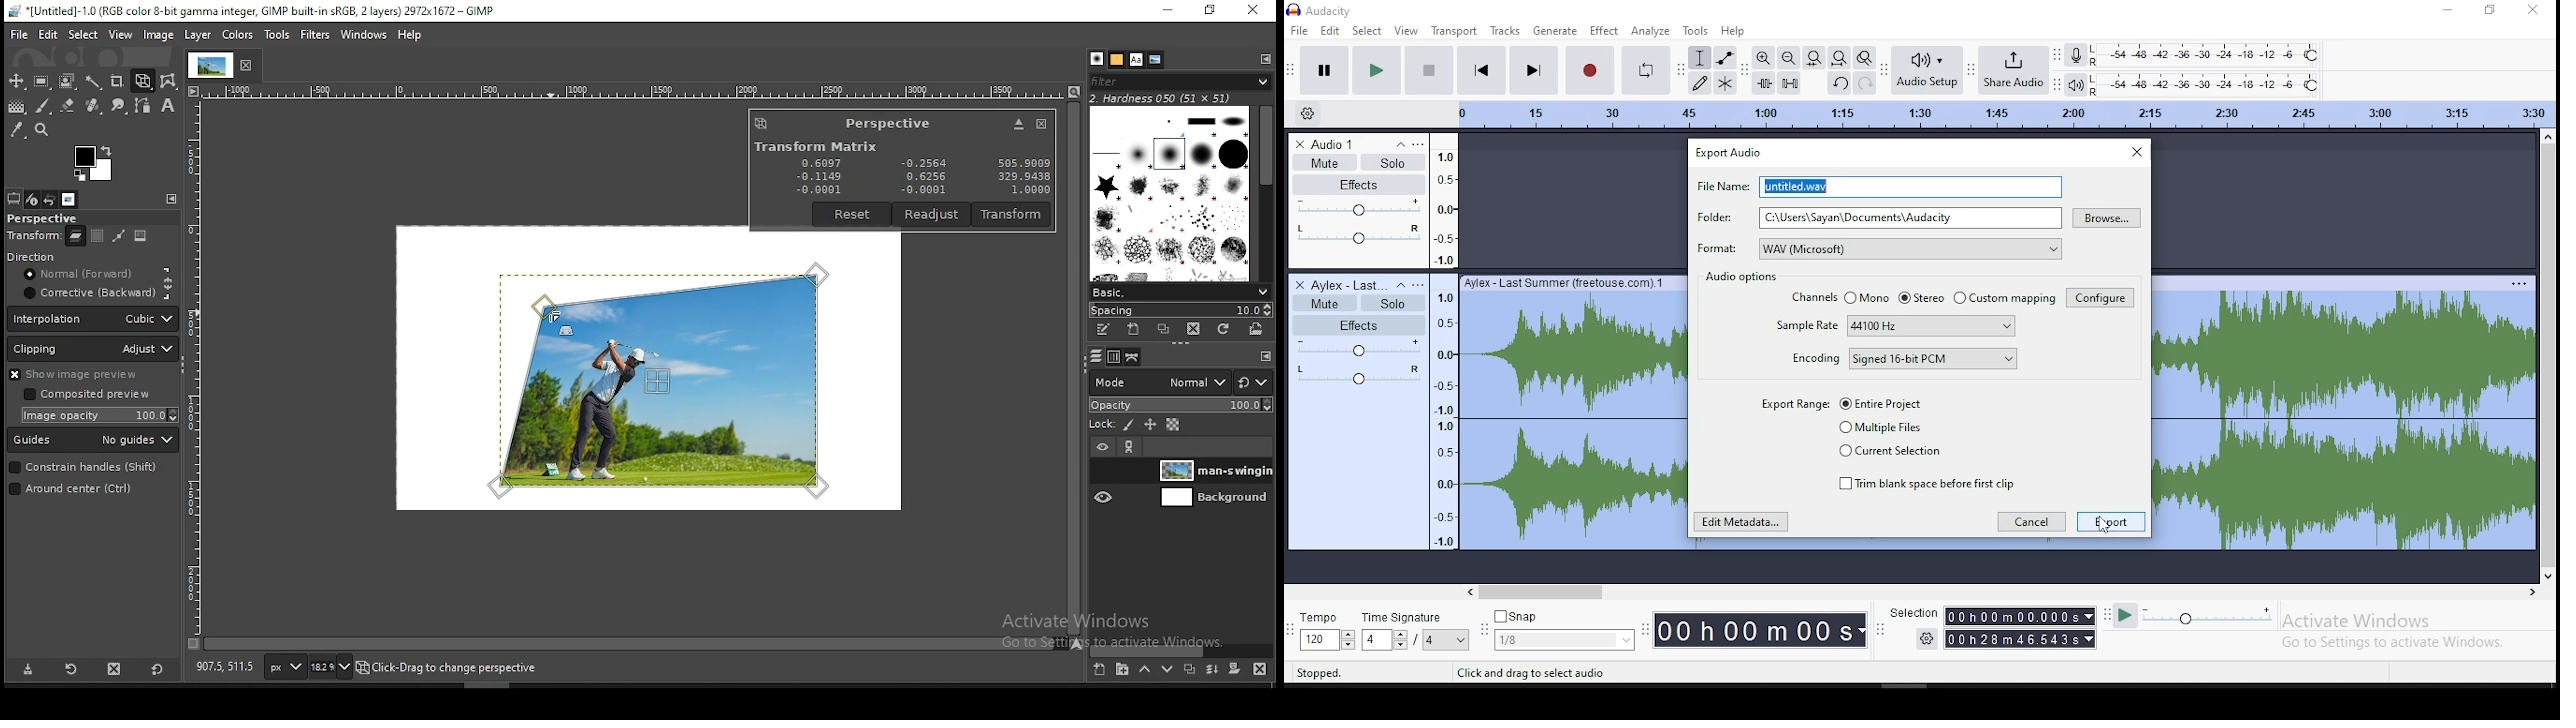 This screenshot has width=2576, height=728. Describe the element at coordinates (1527, 672) in the screenshot. I see `Click and drag to select audio` at that location.